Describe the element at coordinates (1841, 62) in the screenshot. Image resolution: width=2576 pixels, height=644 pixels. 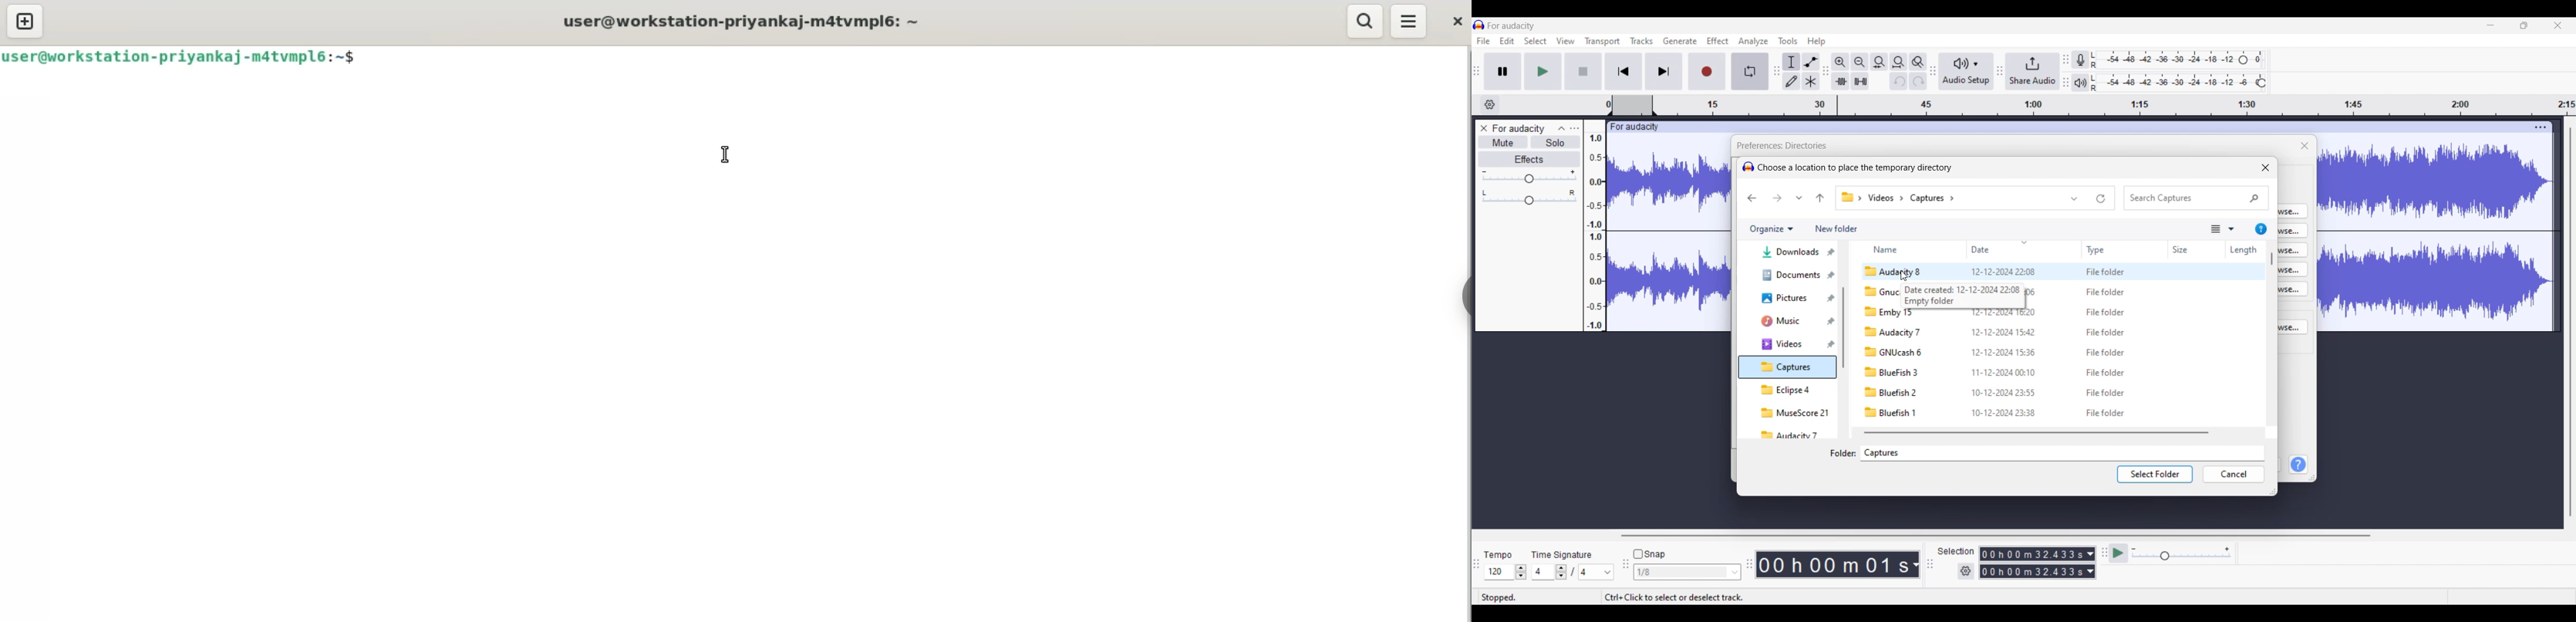
I see `Zoom in` at that location.